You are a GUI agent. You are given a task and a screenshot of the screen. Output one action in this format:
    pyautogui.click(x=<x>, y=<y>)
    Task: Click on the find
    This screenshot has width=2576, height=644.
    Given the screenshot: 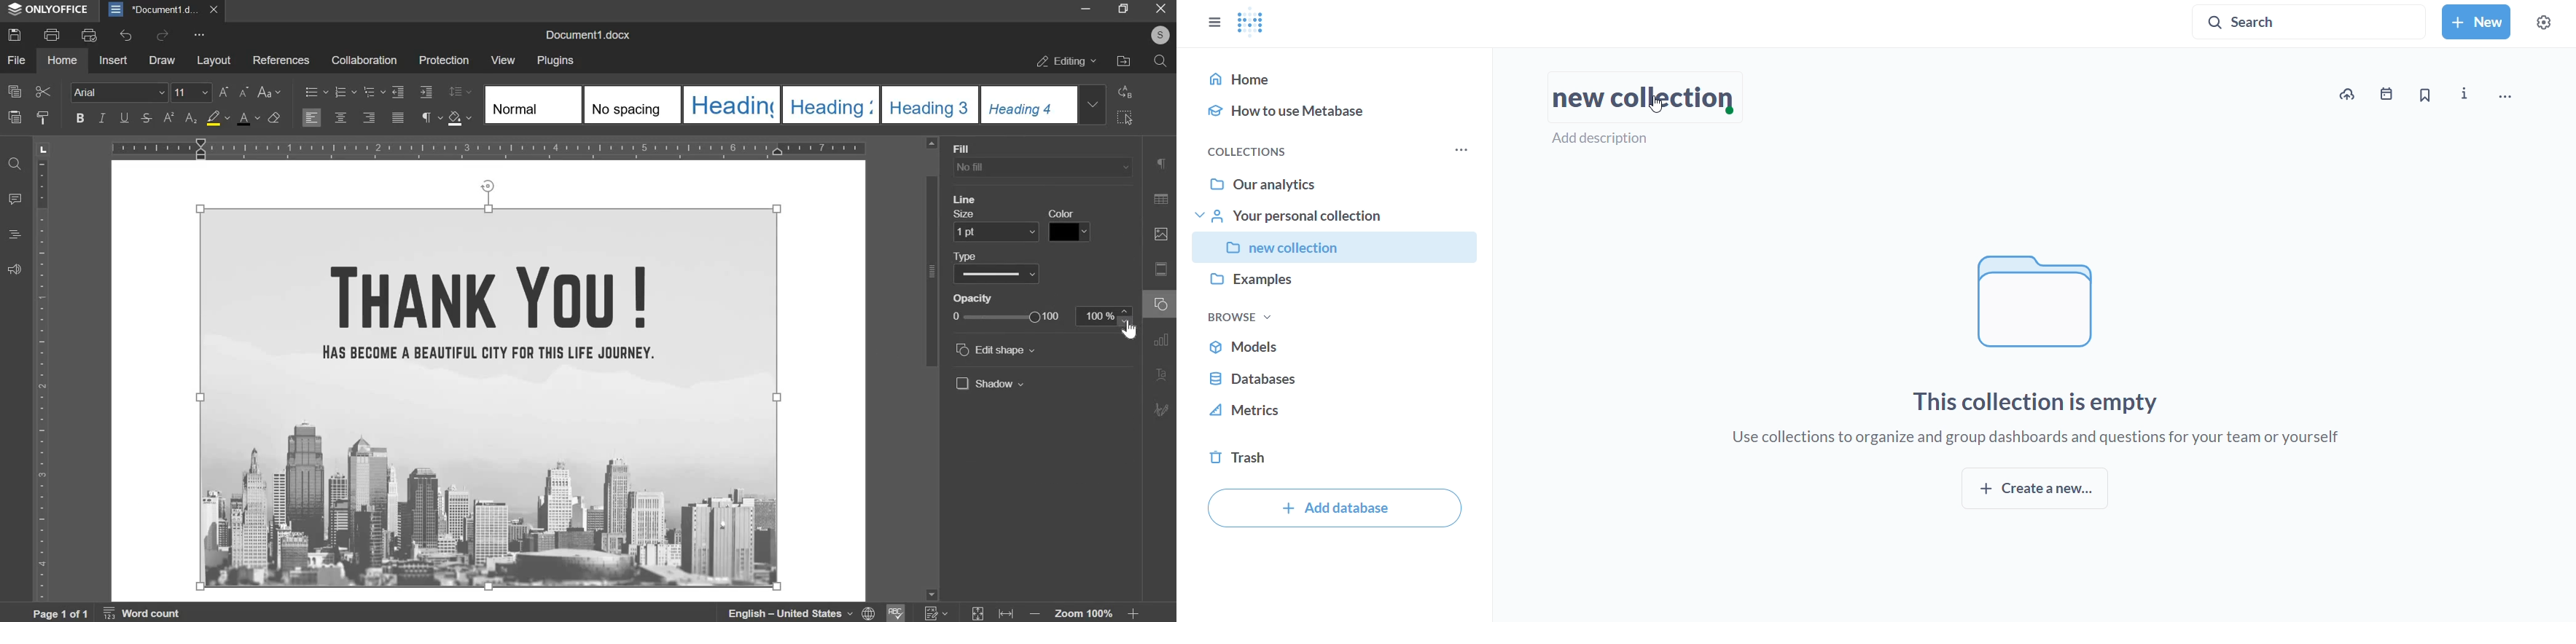 What is the action you would take?
    pyautogui.click(x=15, y=162)
    